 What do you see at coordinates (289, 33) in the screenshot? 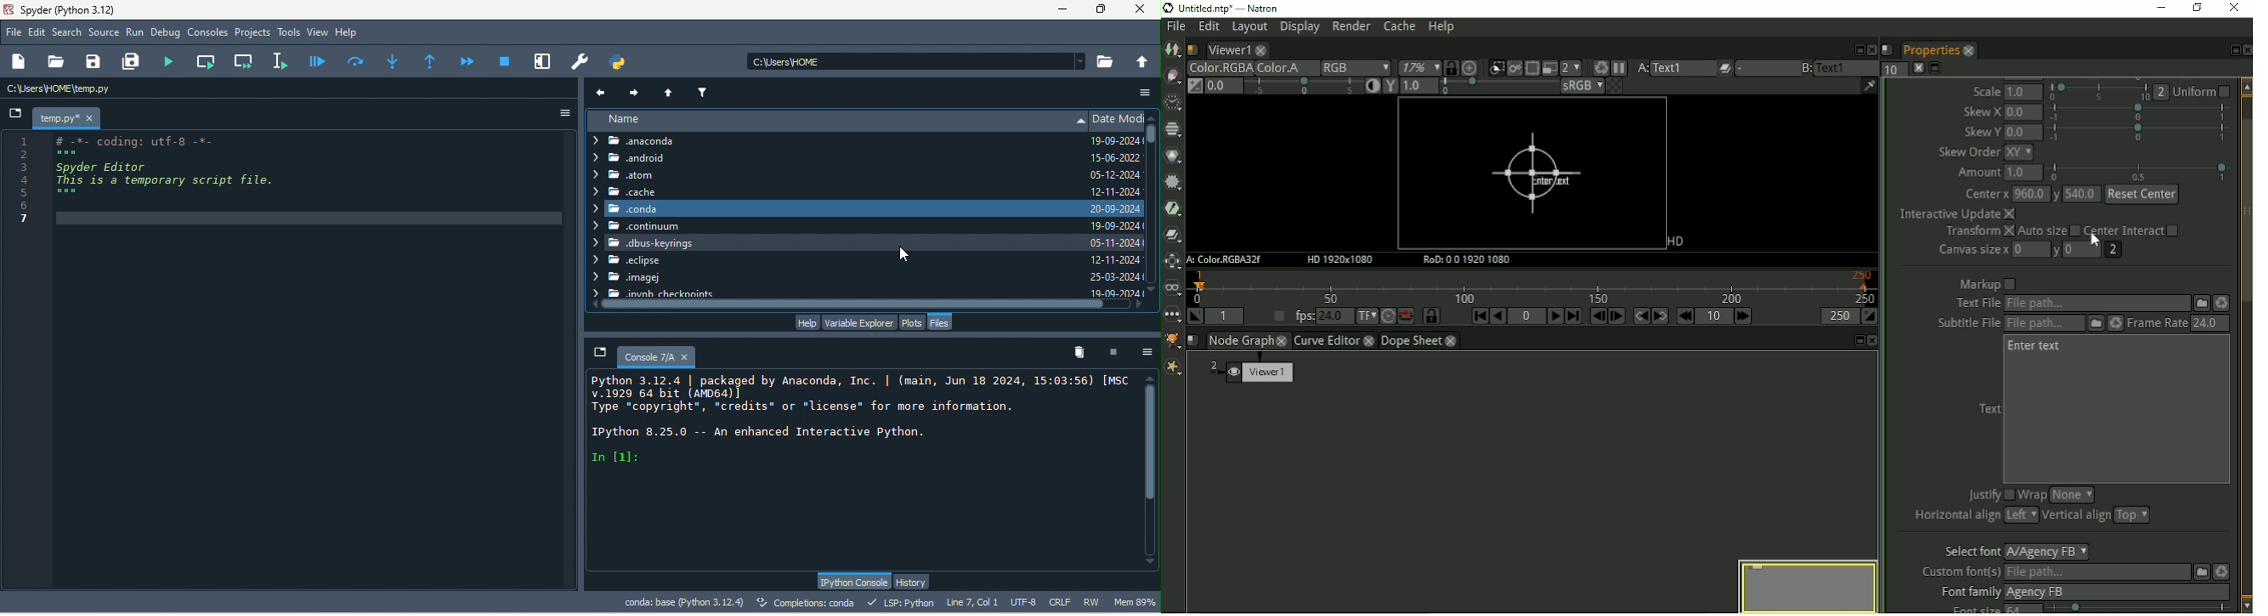
I see `tools` at bounding box center [289, 33].